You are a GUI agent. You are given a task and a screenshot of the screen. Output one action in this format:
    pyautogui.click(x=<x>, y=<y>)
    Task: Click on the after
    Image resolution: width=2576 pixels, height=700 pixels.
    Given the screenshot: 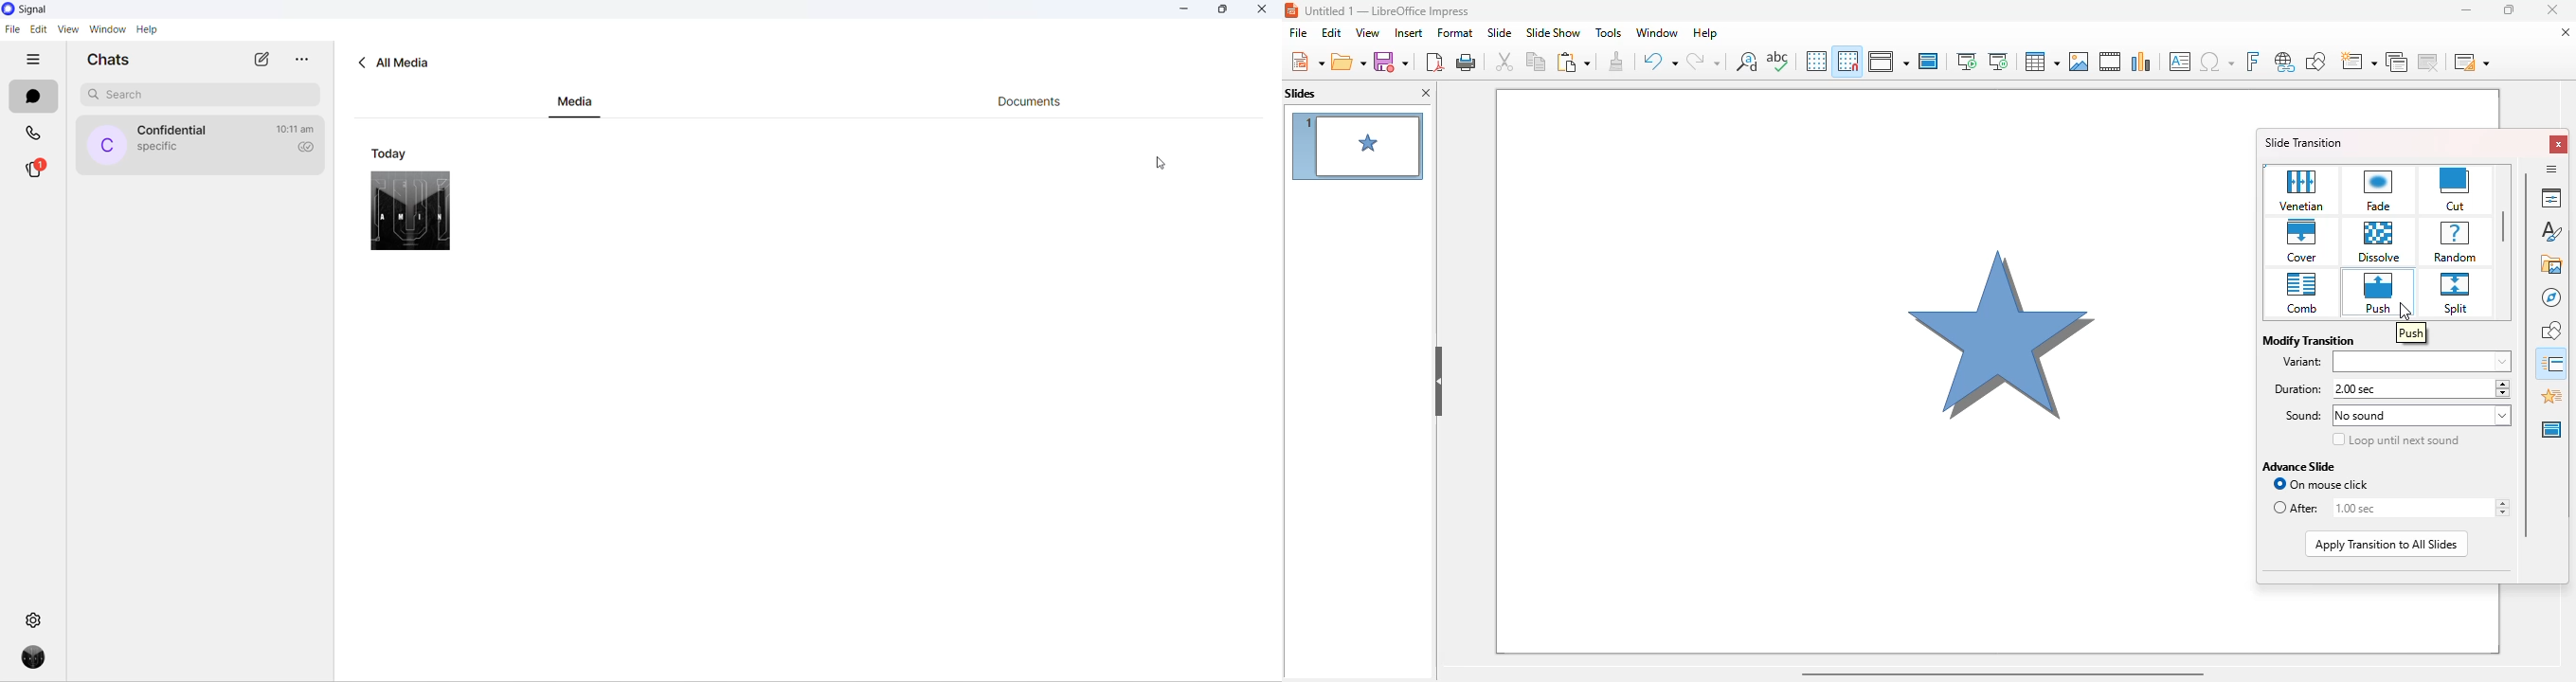 What is the action you would take?
    pyautogui.click(x=2297, y=509)
    